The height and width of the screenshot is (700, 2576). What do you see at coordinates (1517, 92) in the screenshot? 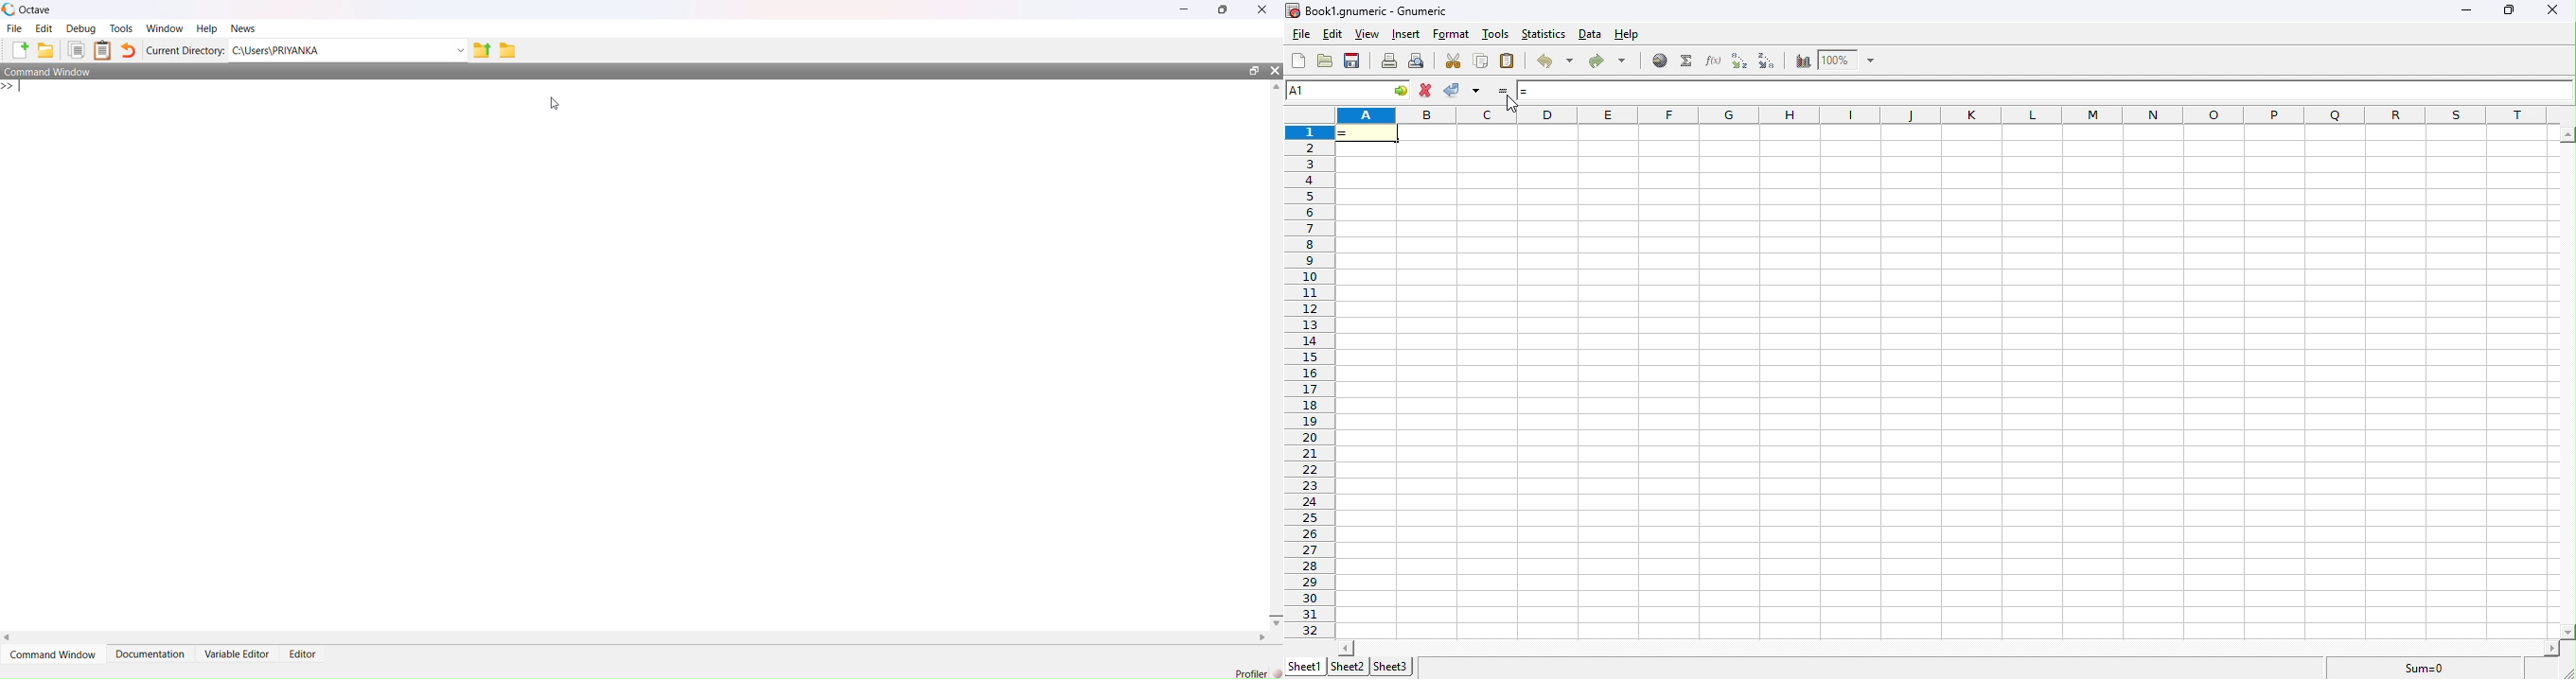
I see `=` at bounding box center [1517, 92].